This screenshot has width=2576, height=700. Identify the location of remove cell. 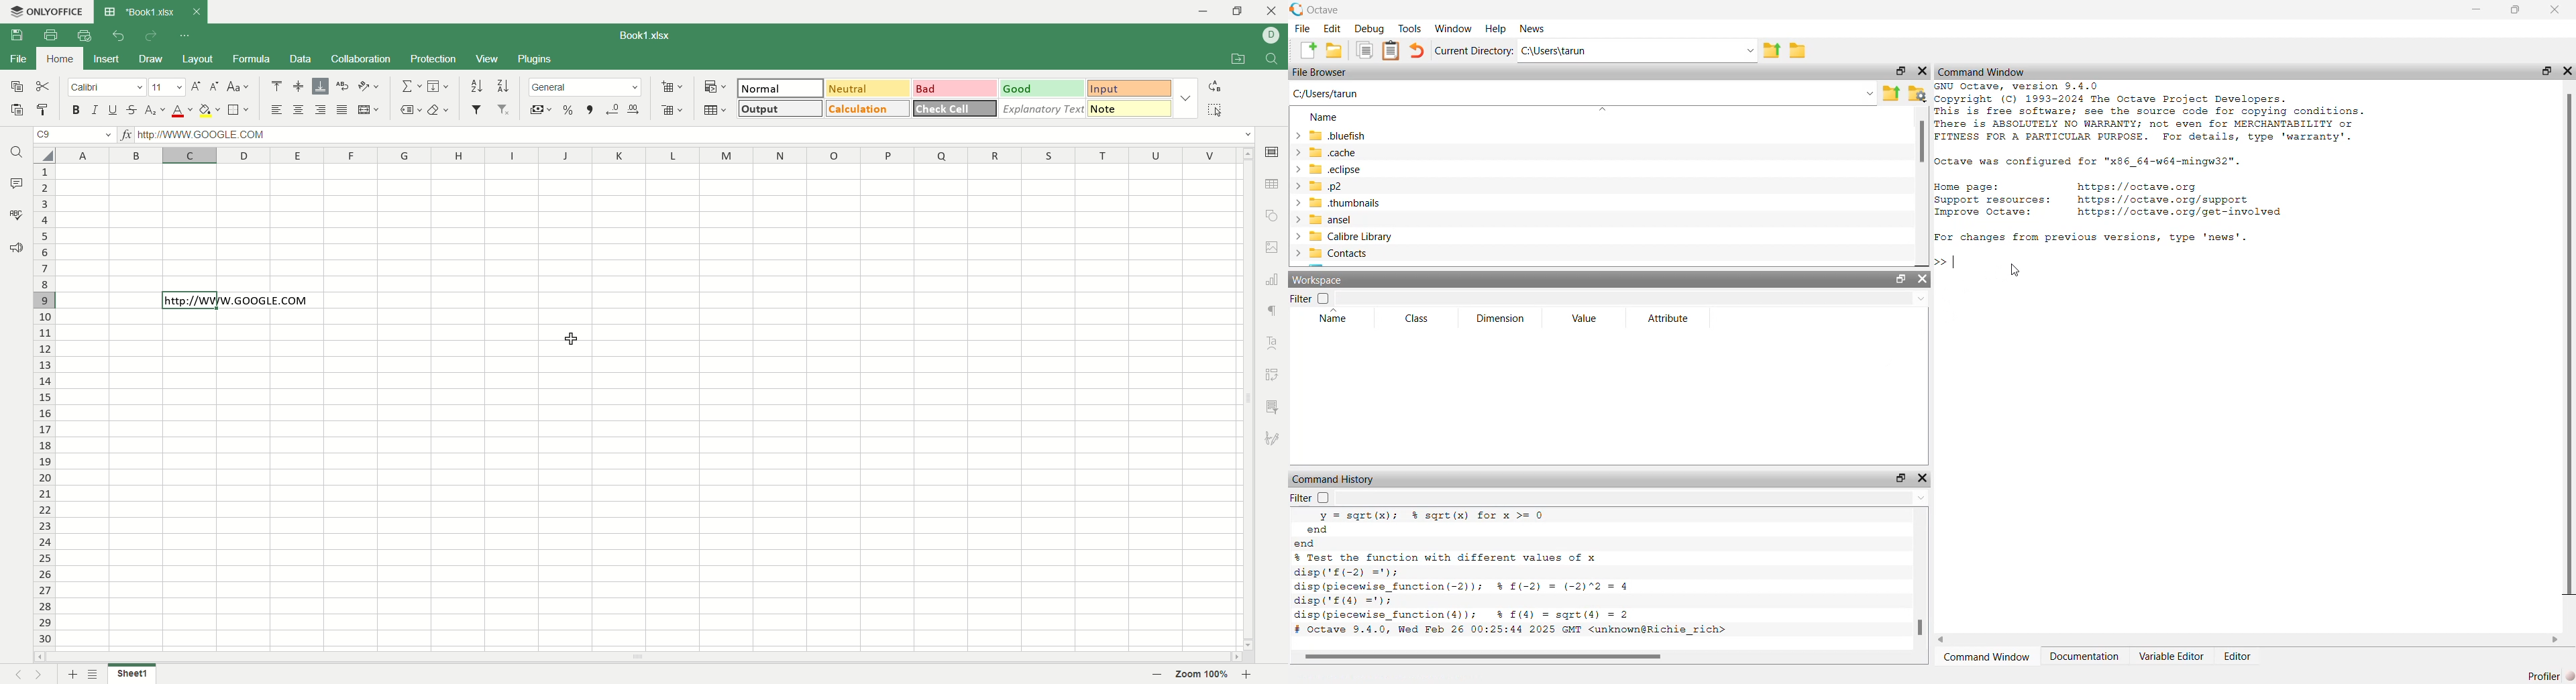
(671, 109).